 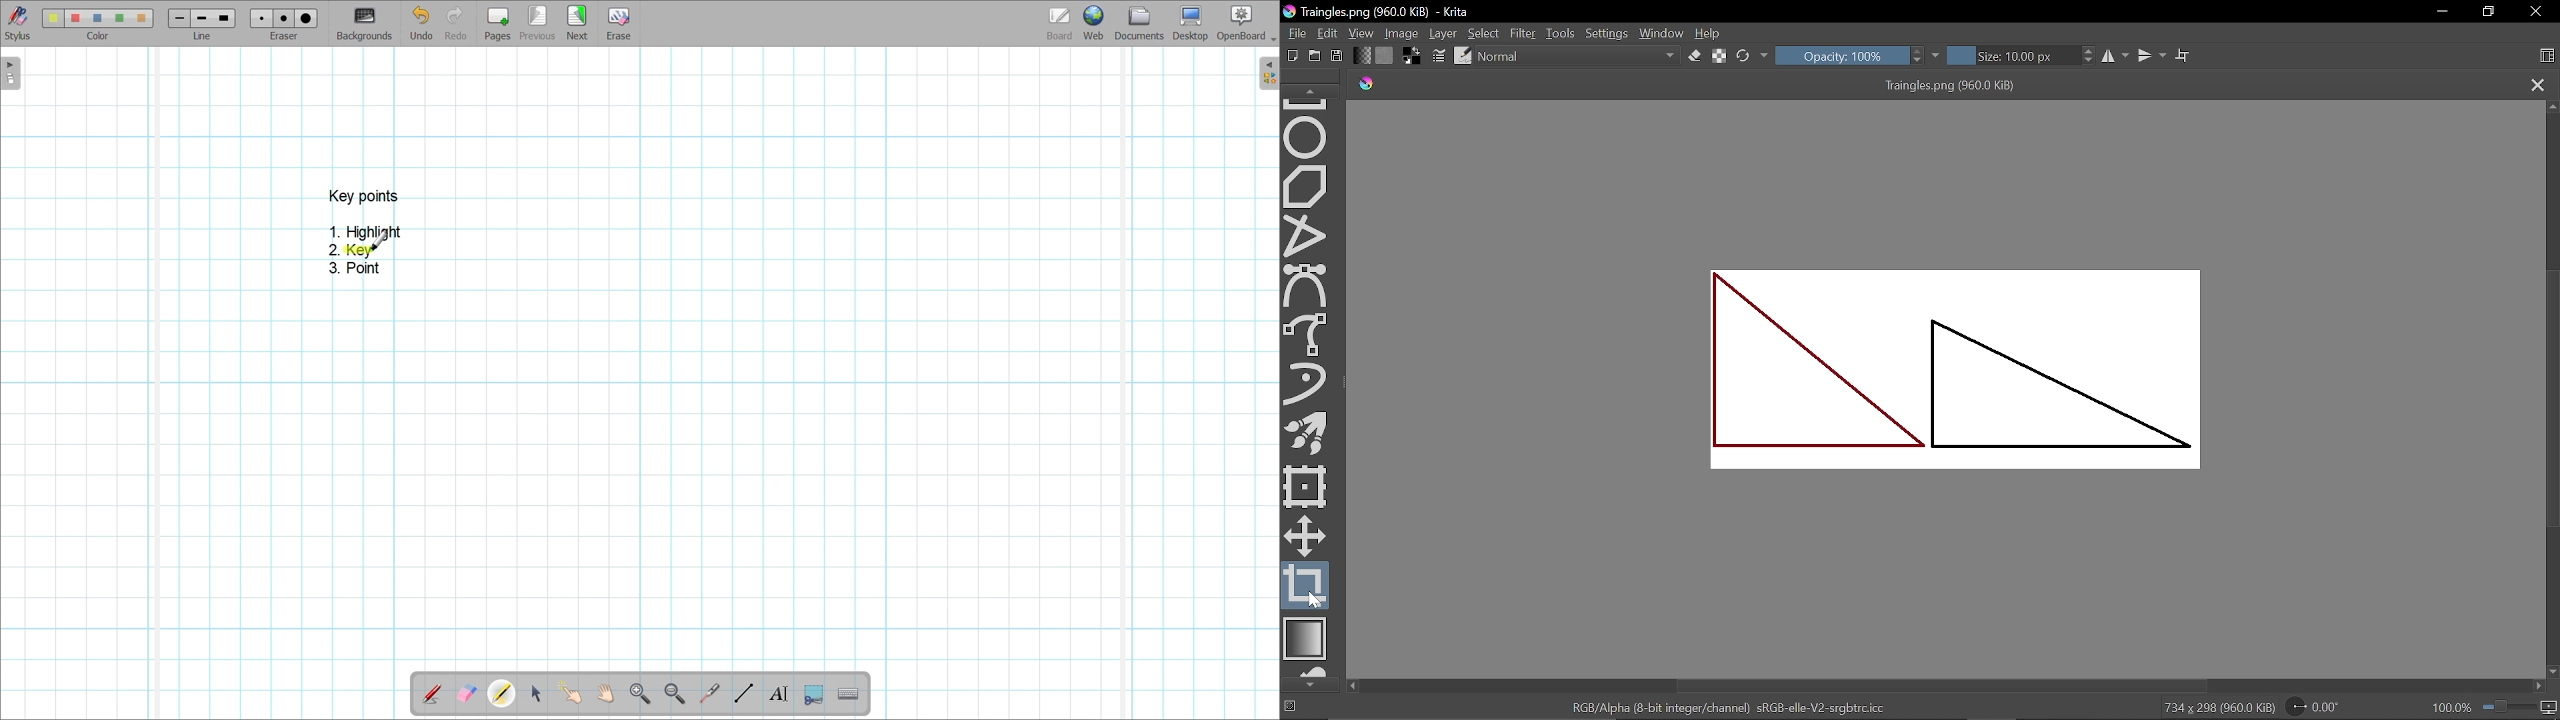 I want to click on Multibrush tool, so click(x=1310, y=436).